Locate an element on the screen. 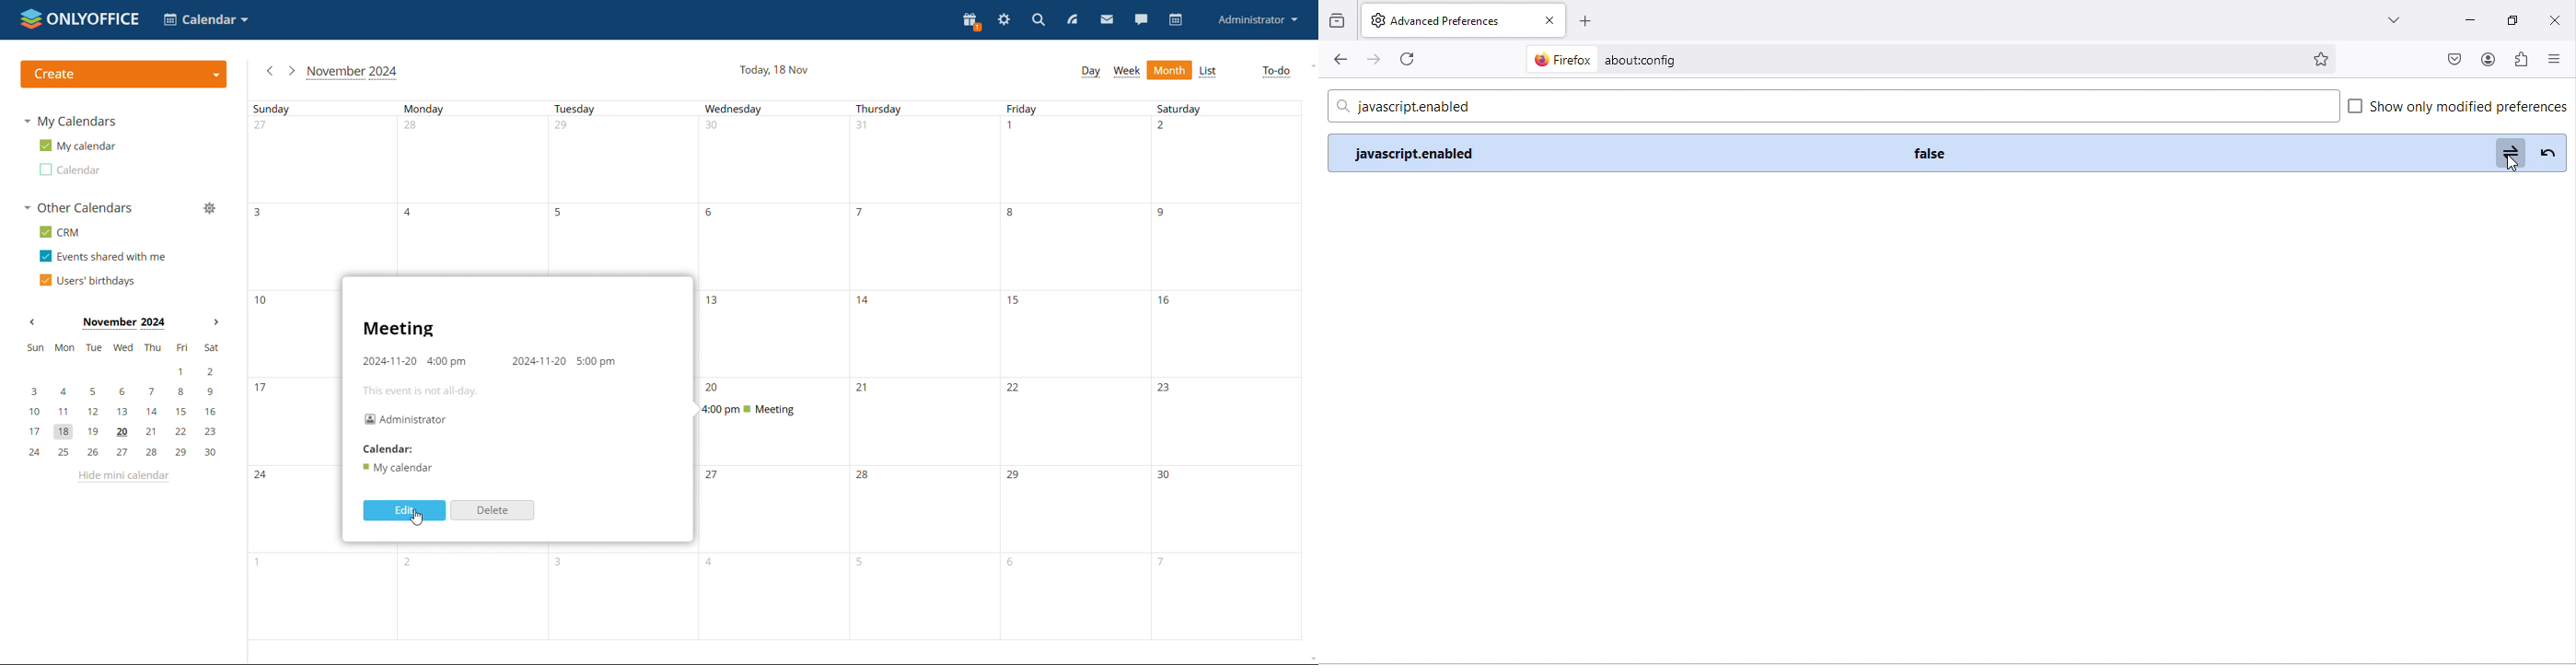  tuesday is located at coordinates (625, 595).